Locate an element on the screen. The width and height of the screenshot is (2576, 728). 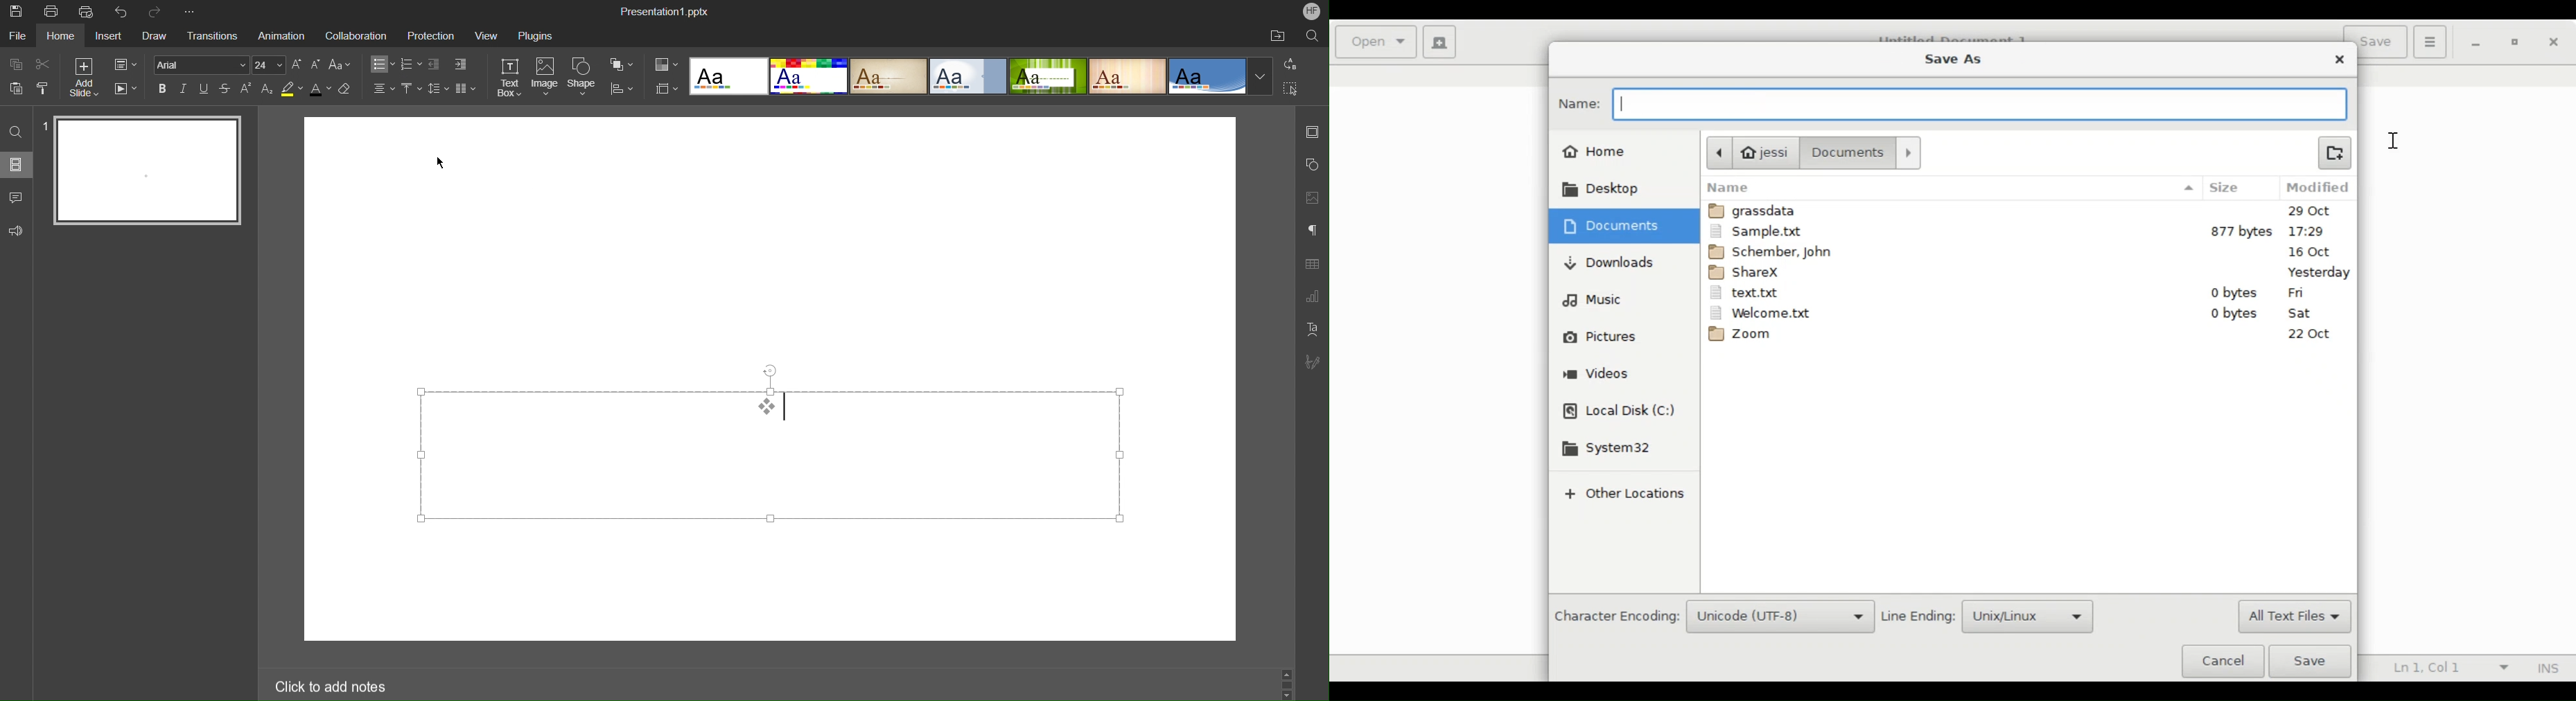
Slide Size Settings is located at coordinates (666, 88).